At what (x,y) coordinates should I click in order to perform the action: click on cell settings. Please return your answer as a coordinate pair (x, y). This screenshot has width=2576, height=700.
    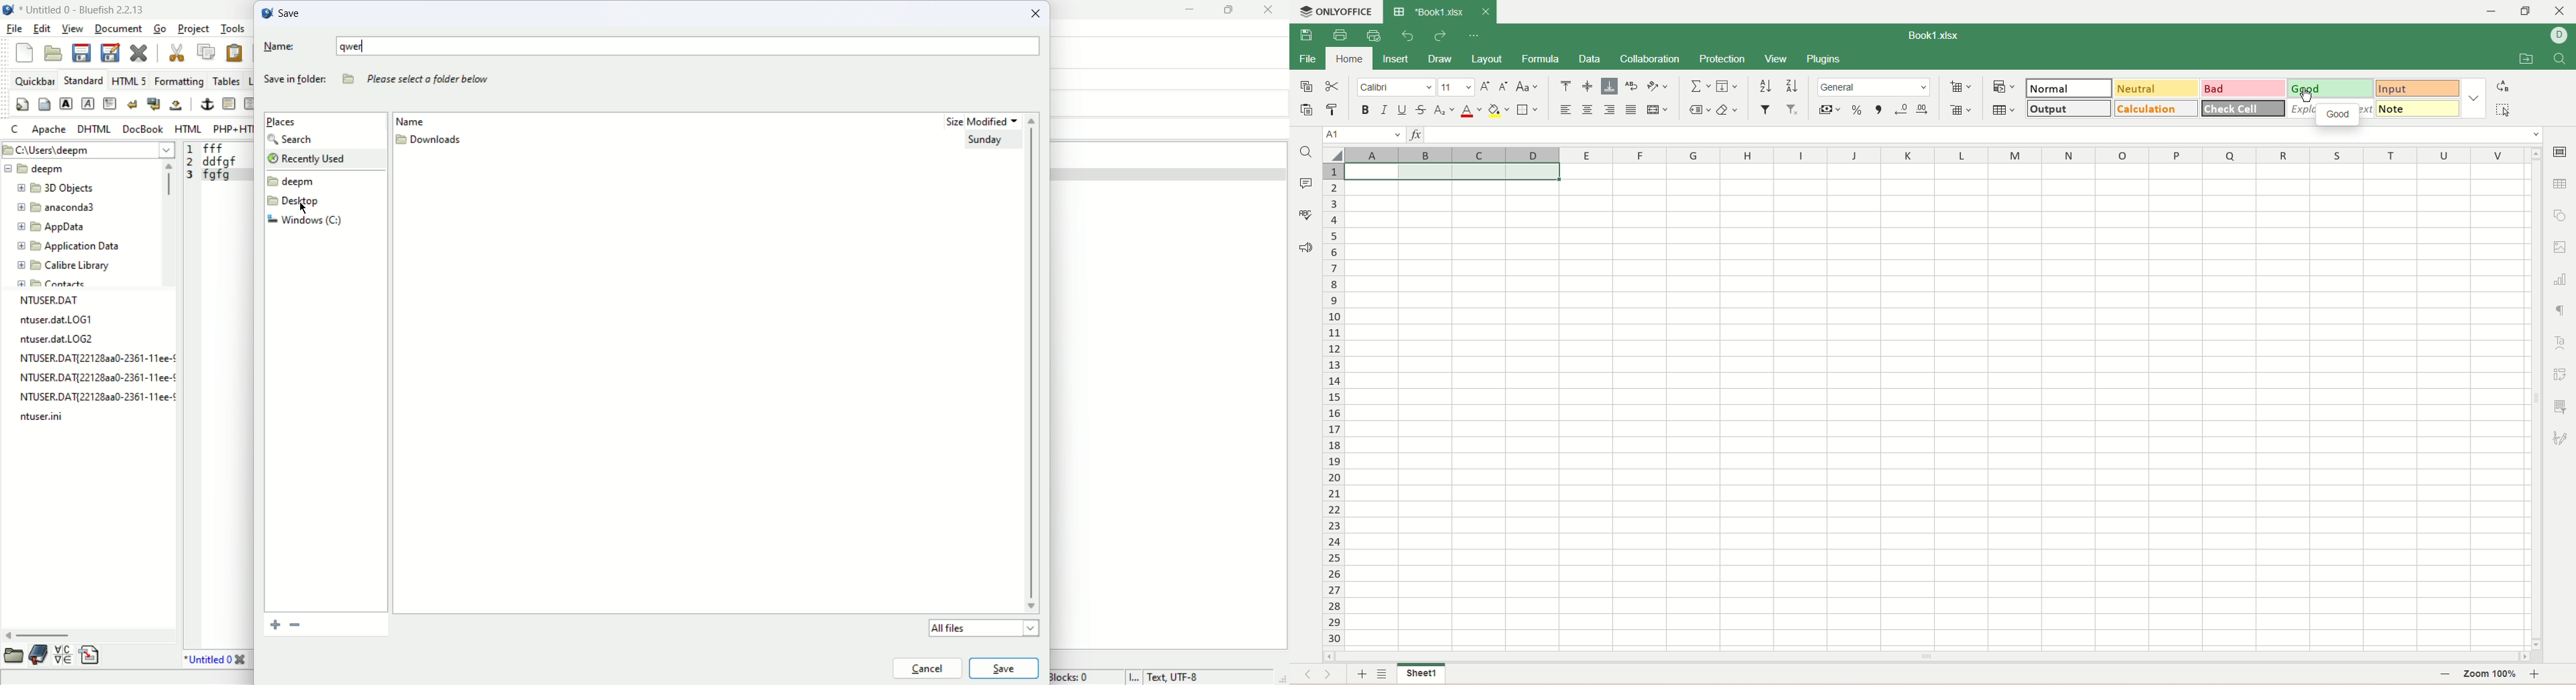
    Looking at the image, I should click on (2563, 152).